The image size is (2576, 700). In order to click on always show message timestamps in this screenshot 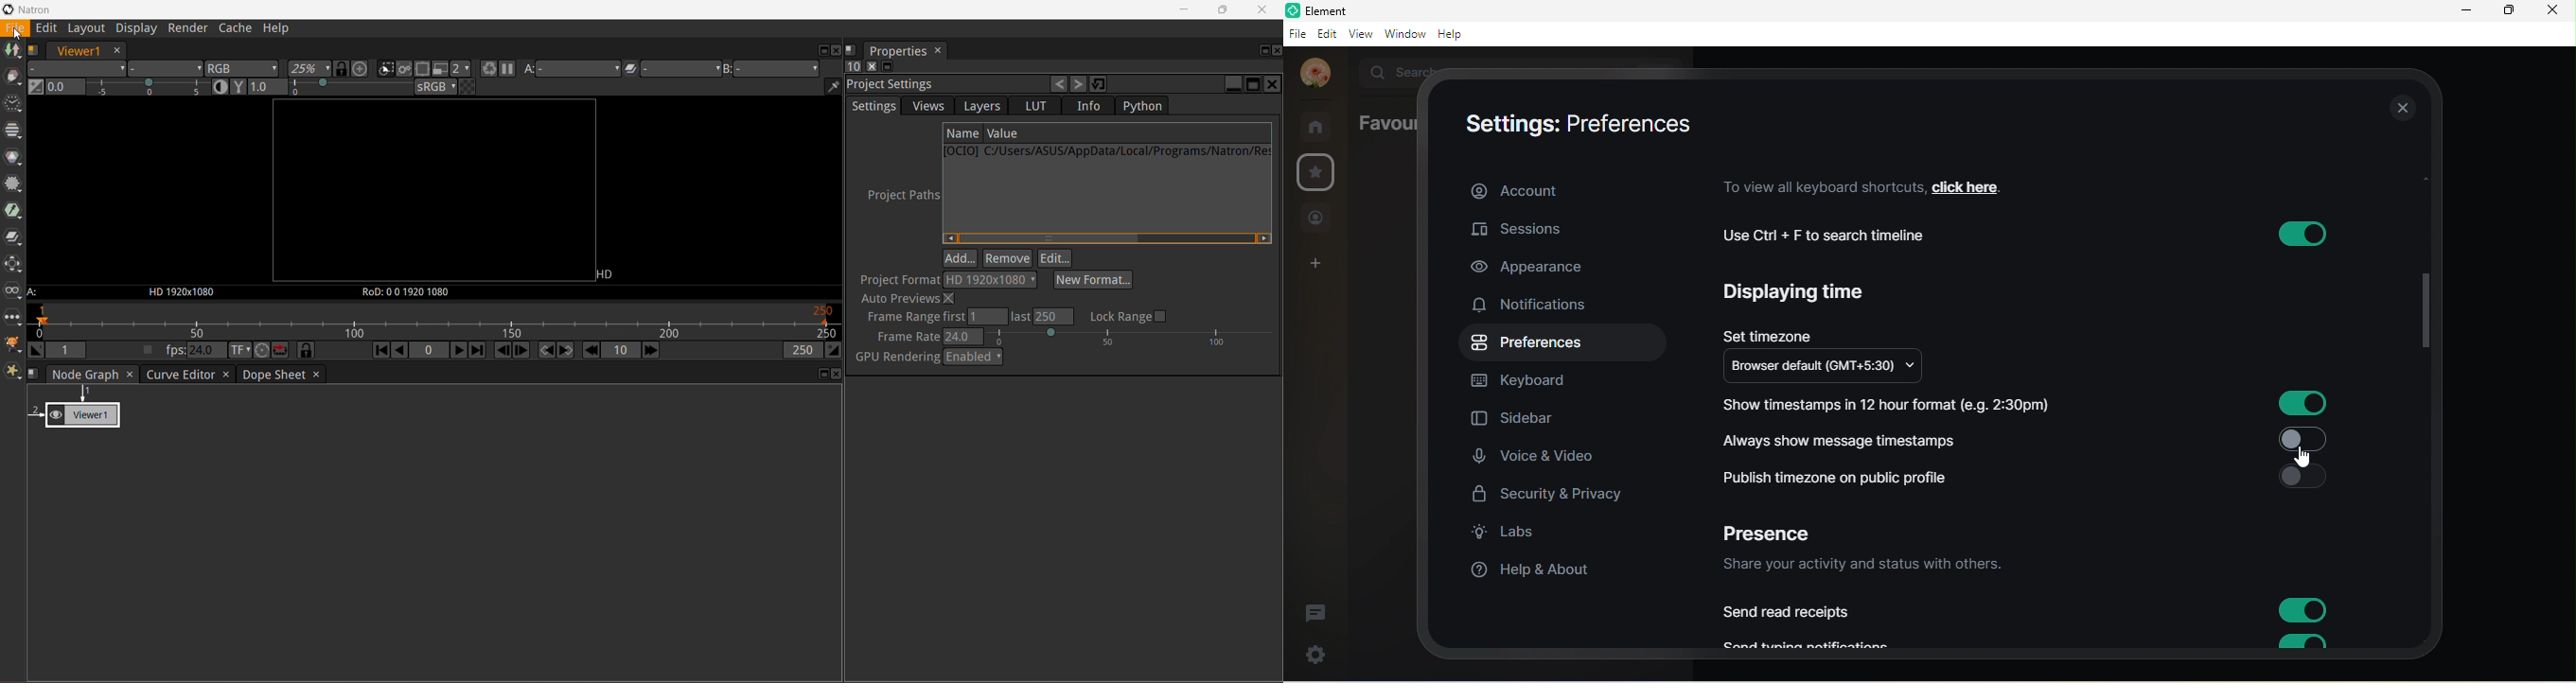, I will do `click(1846, 439)`.